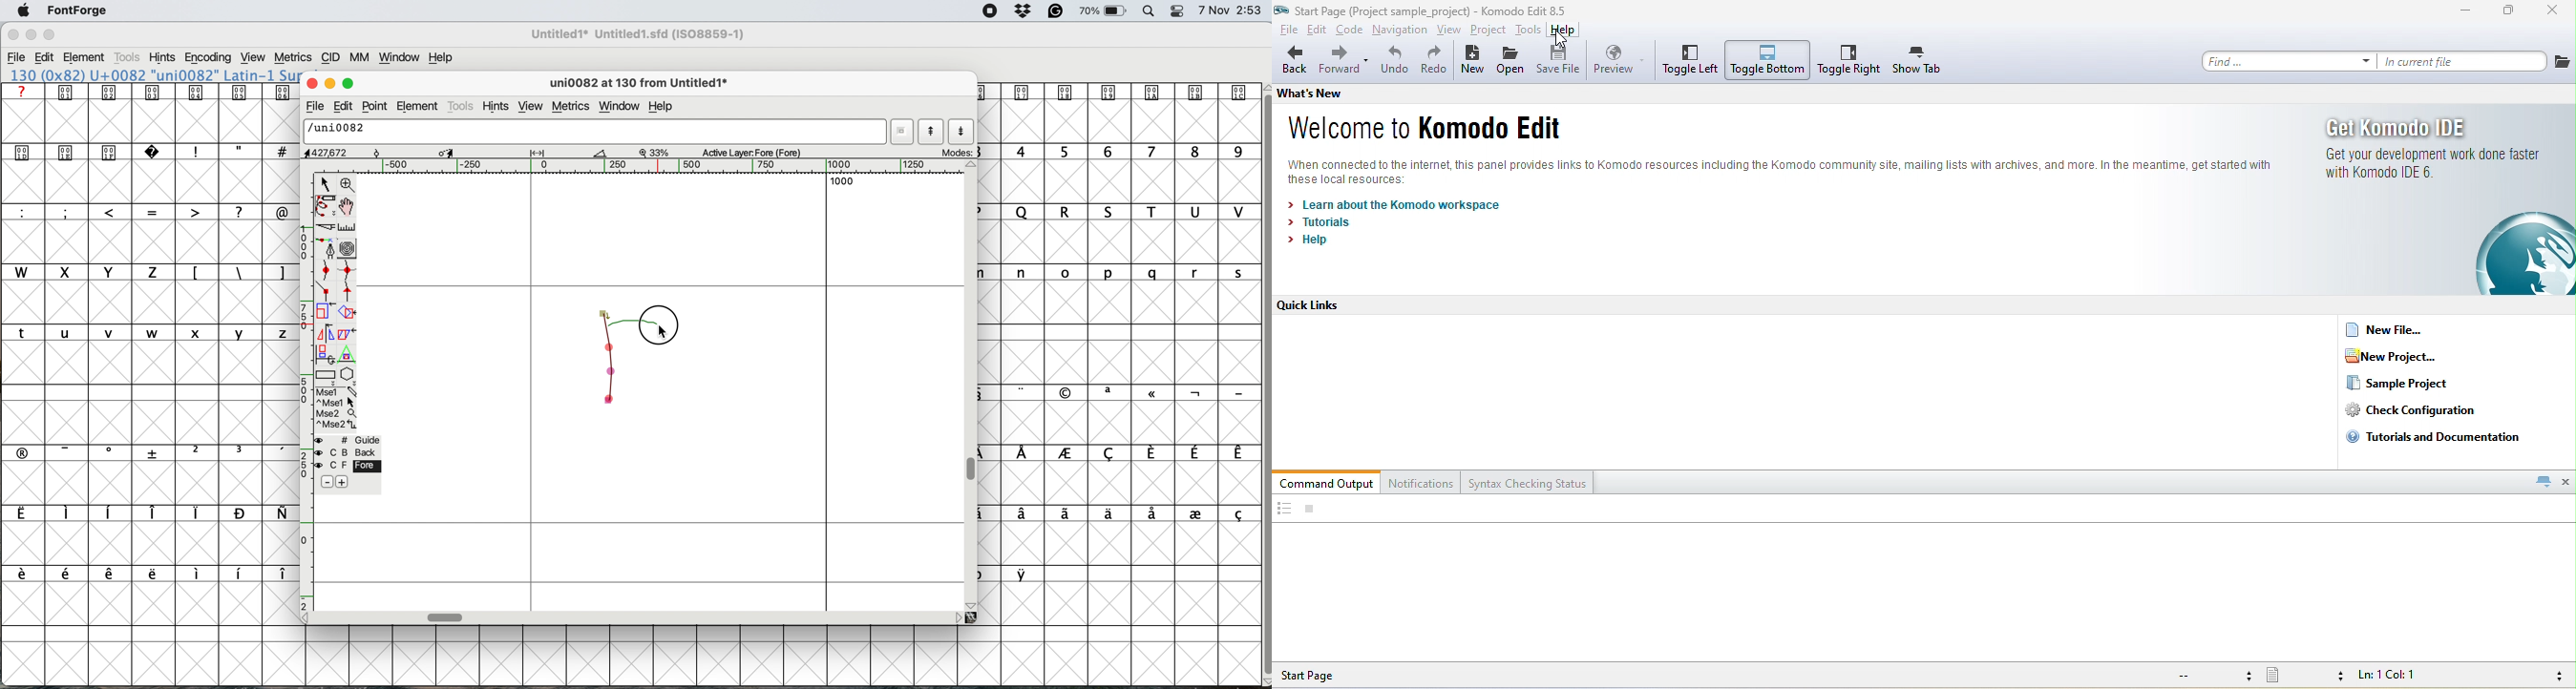 The image size is (2576, 700). I want to click on add a point then drag out its control points, so click(326, 250).